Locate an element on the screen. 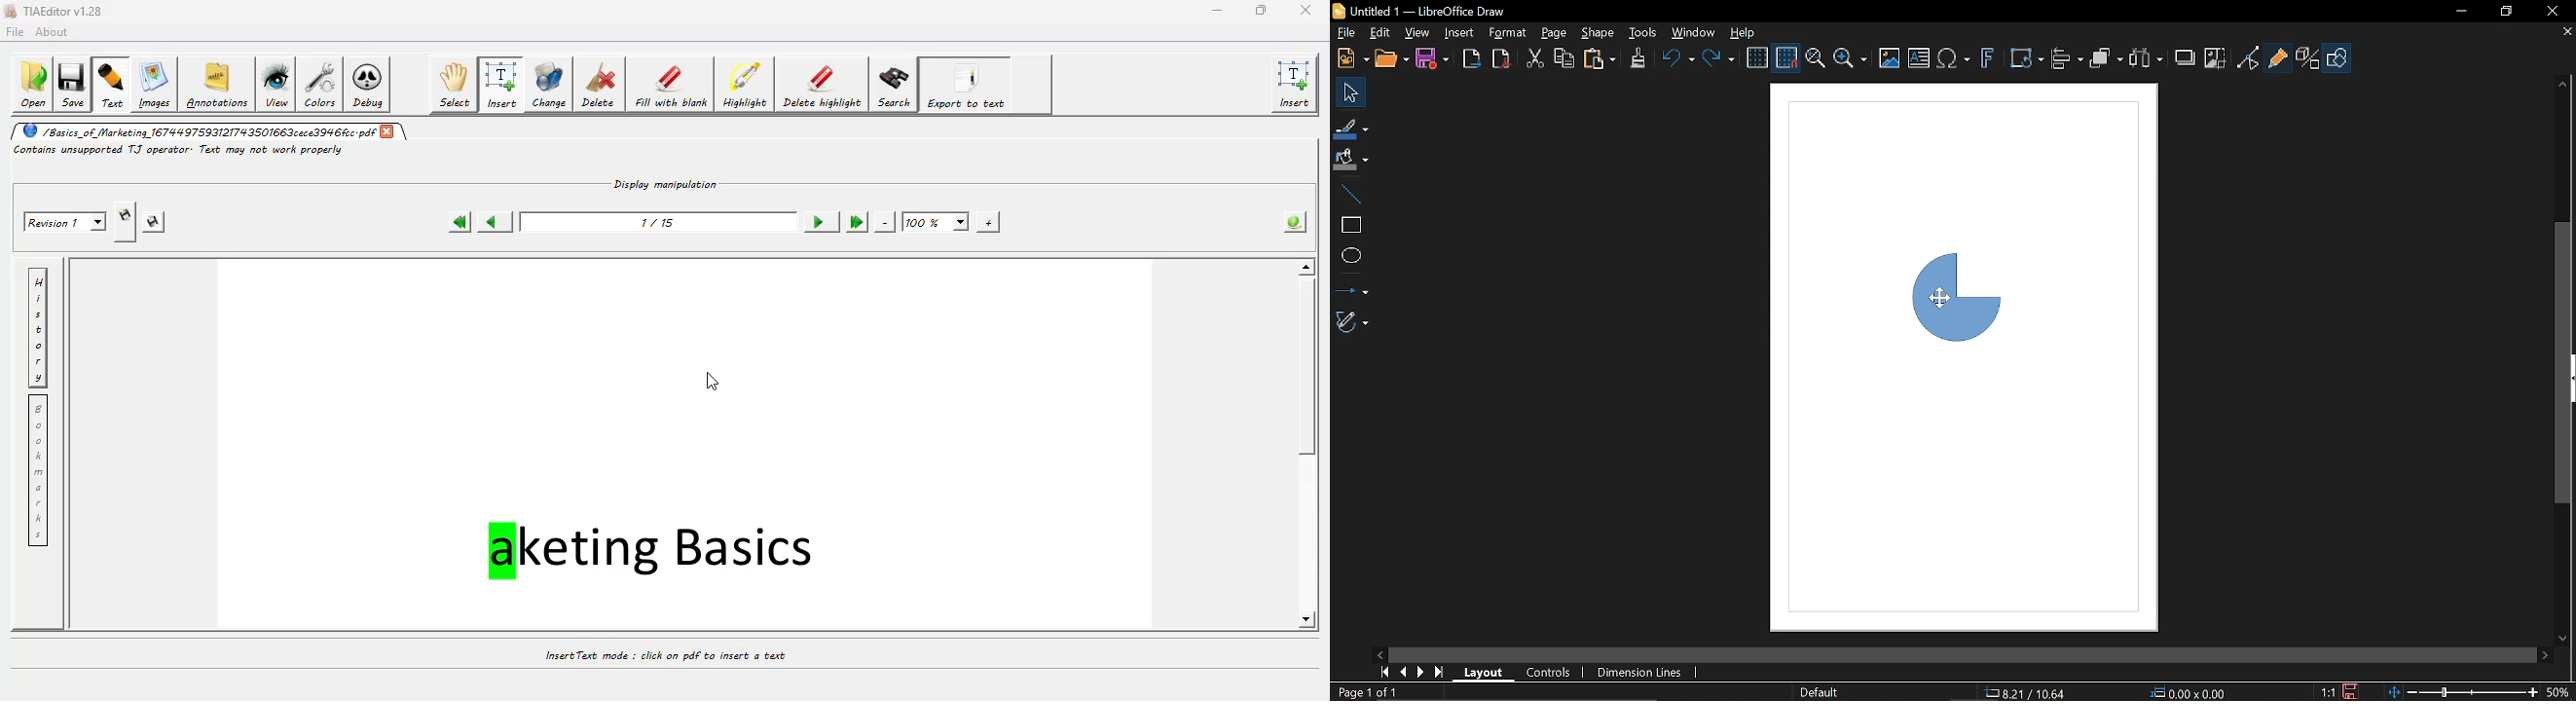  Shadow is located at coordinates (2186, 61).